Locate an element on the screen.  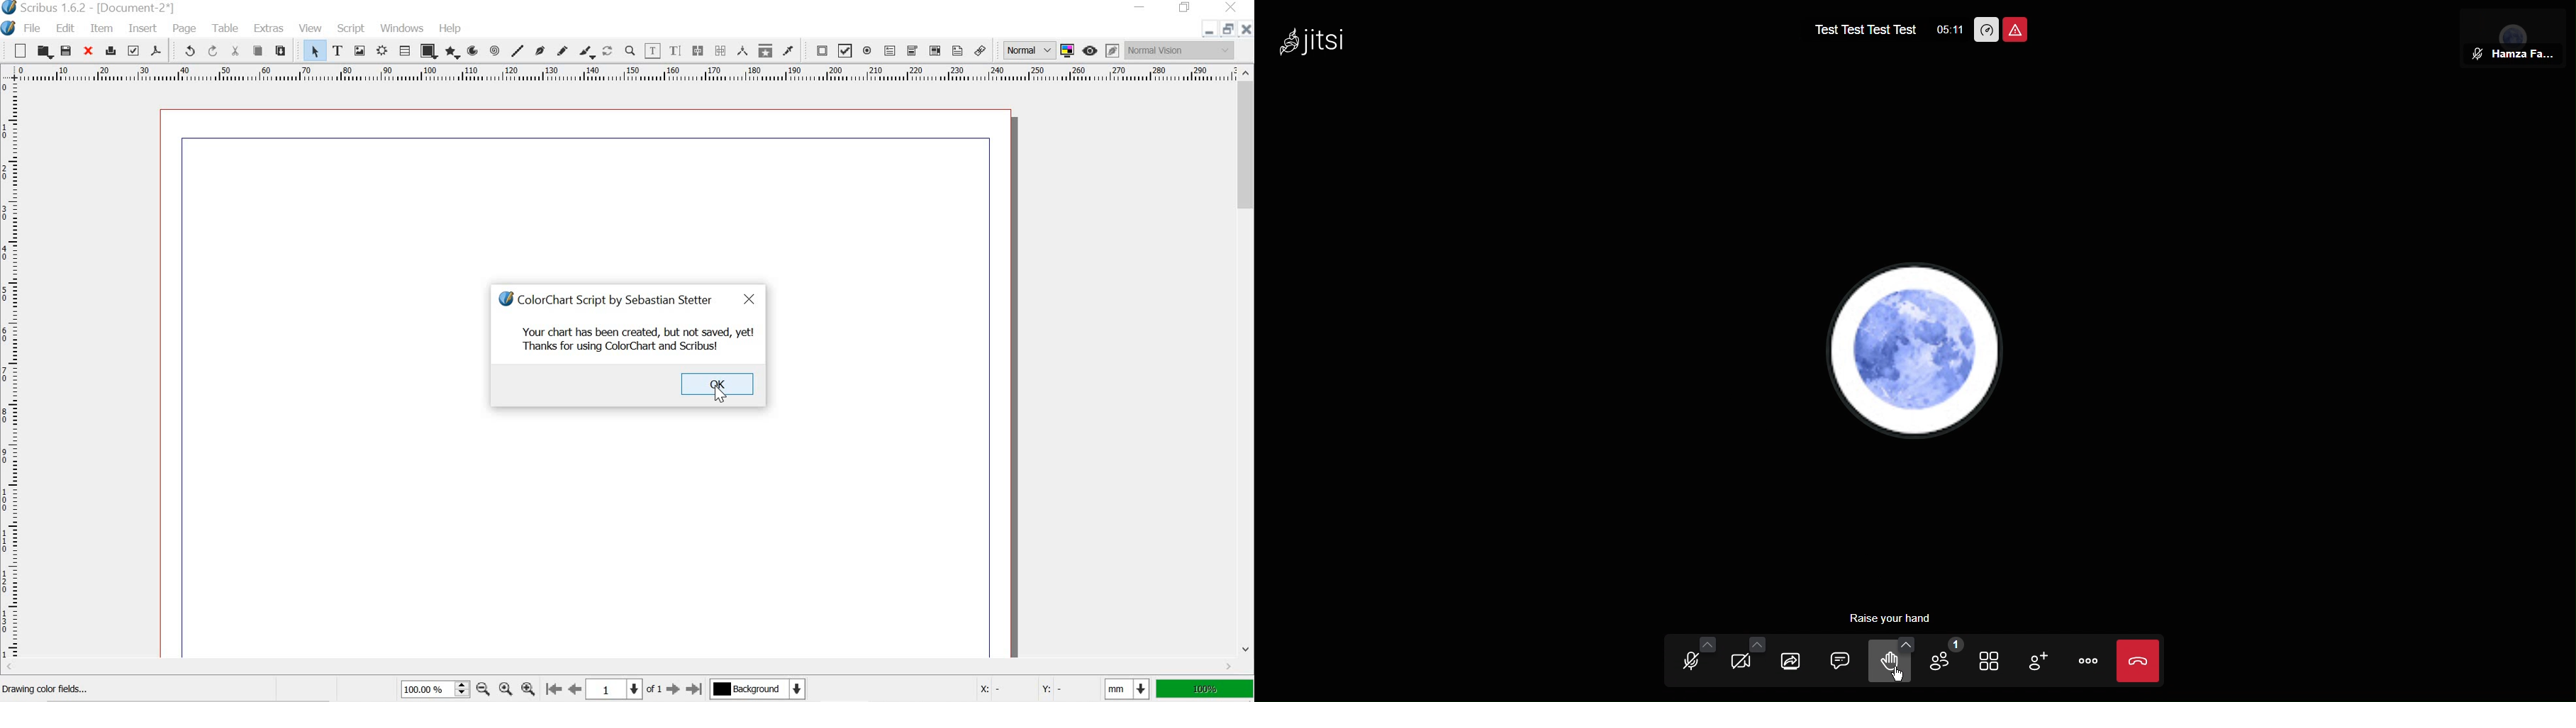
redo is located at coordinates (214, 51).